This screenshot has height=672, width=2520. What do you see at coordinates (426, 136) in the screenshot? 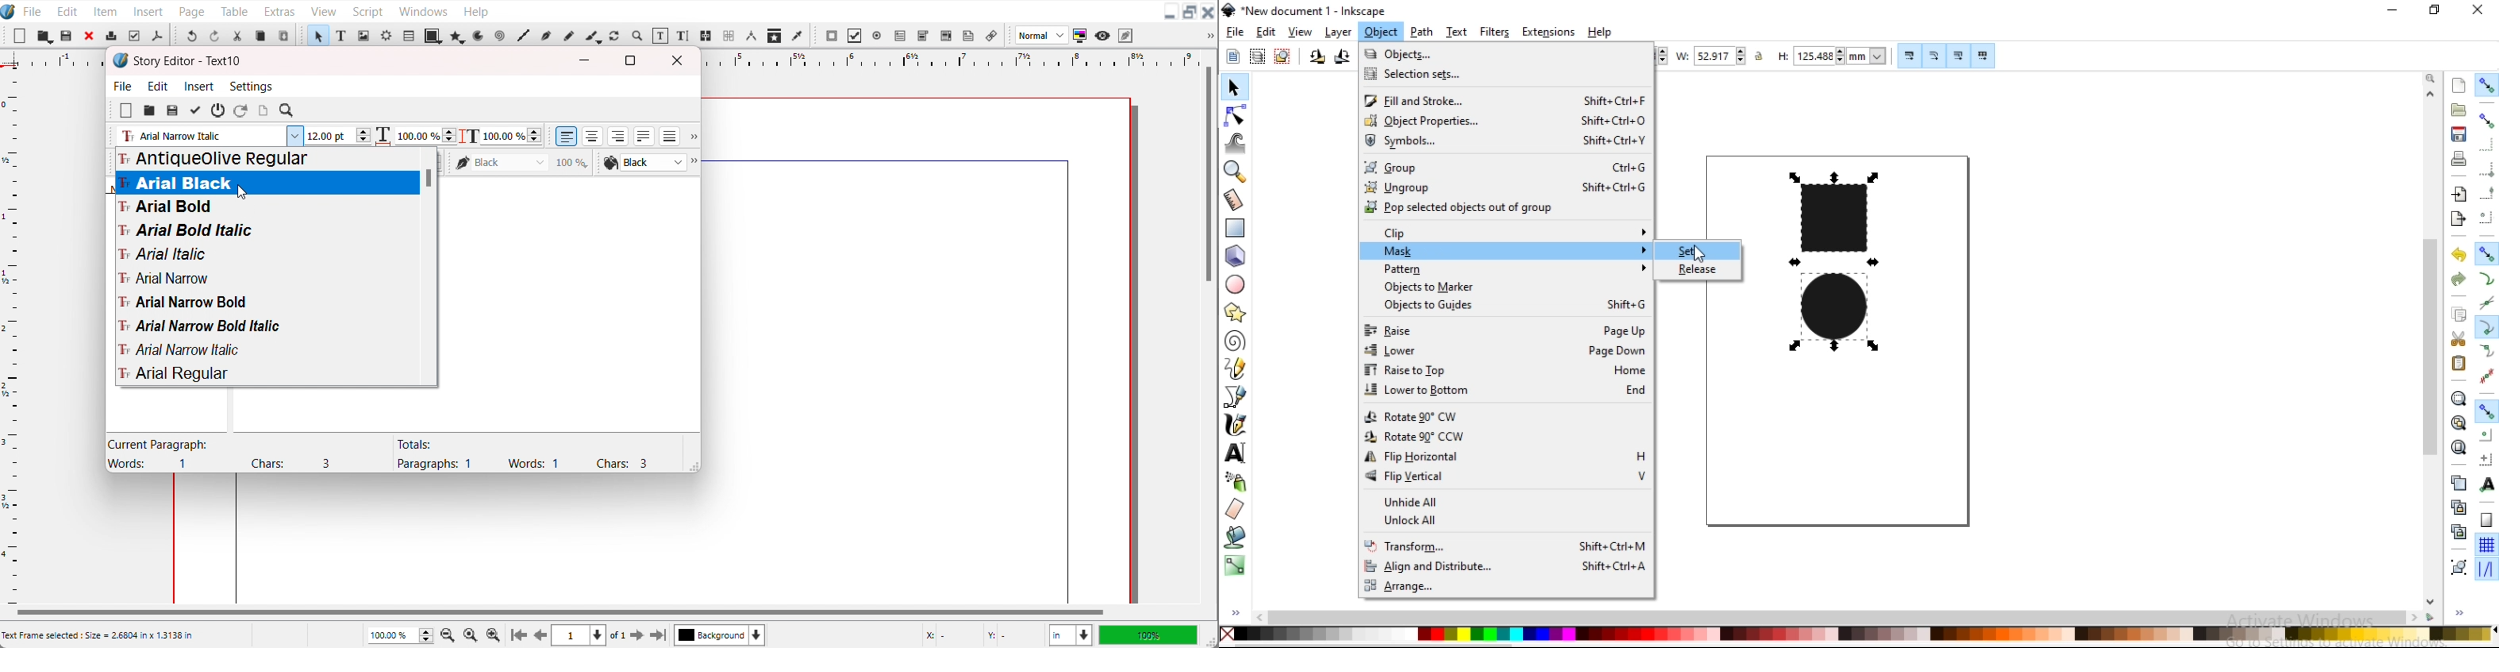
I see `Text width adjuster` at bounding box center [426, 136].